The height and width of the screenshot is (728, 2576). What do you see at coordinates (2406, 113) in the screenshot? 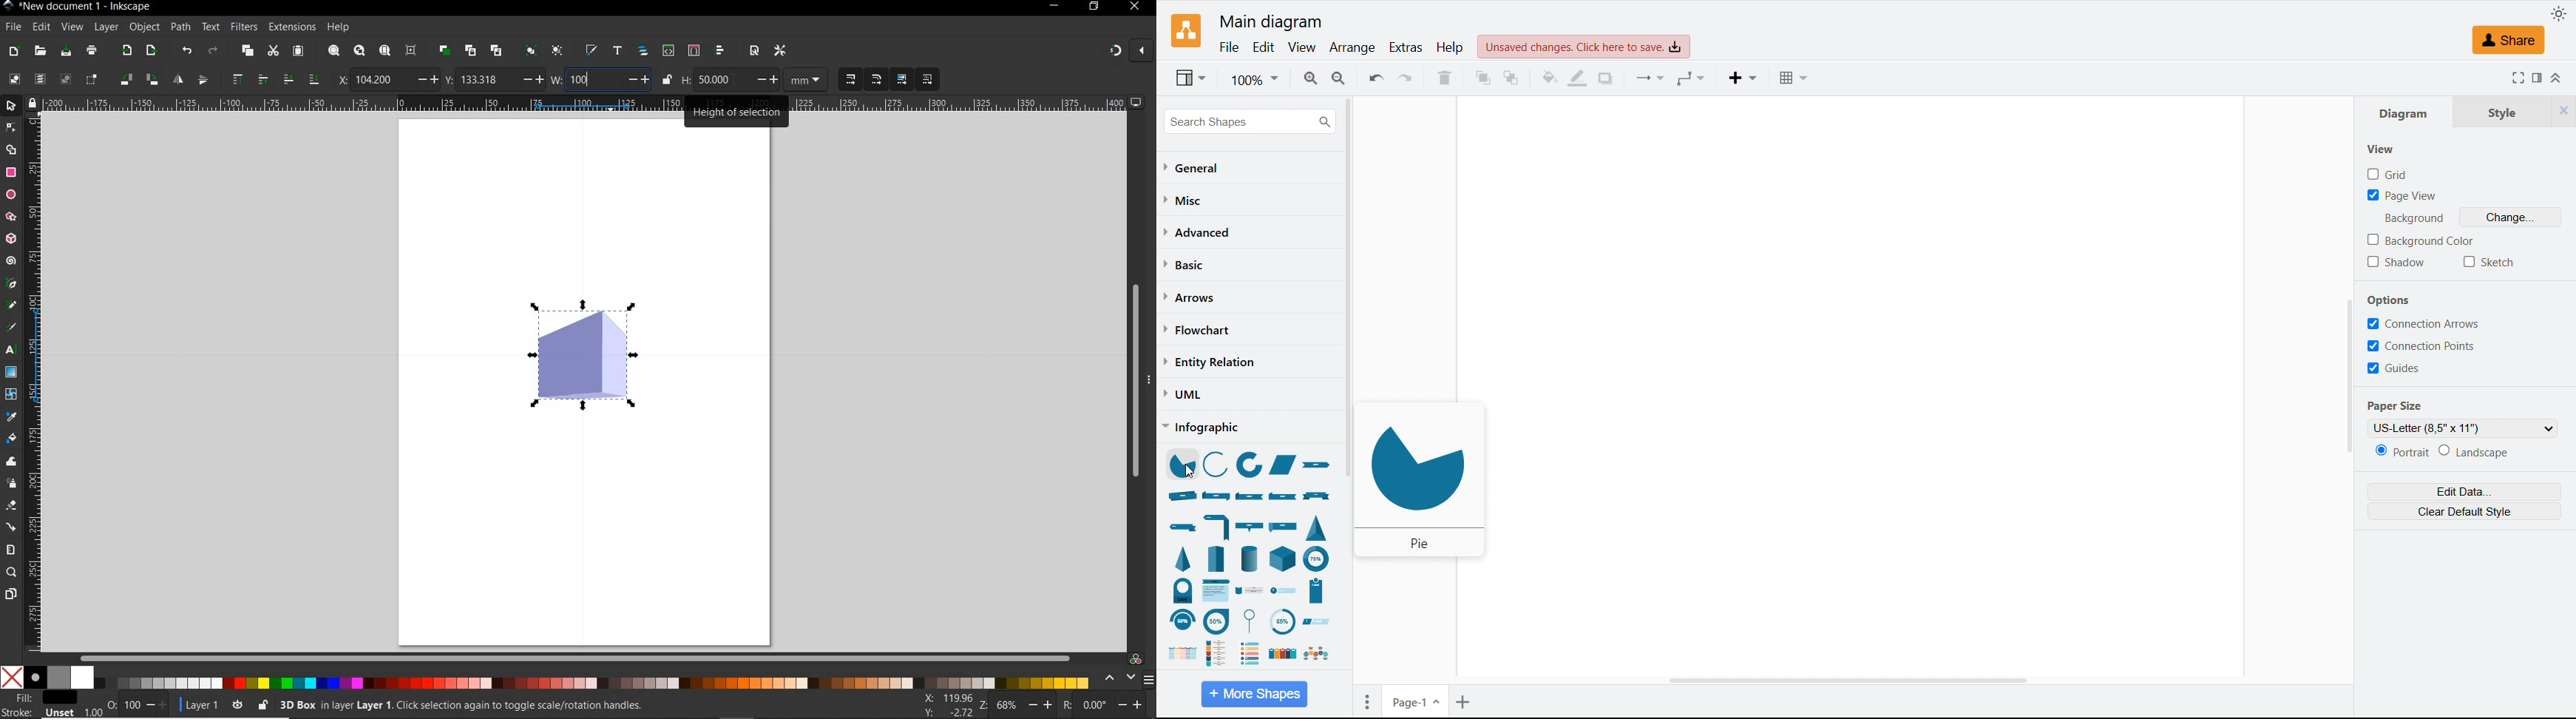
I see `Diagram ` at bounding box center [2406, 113].